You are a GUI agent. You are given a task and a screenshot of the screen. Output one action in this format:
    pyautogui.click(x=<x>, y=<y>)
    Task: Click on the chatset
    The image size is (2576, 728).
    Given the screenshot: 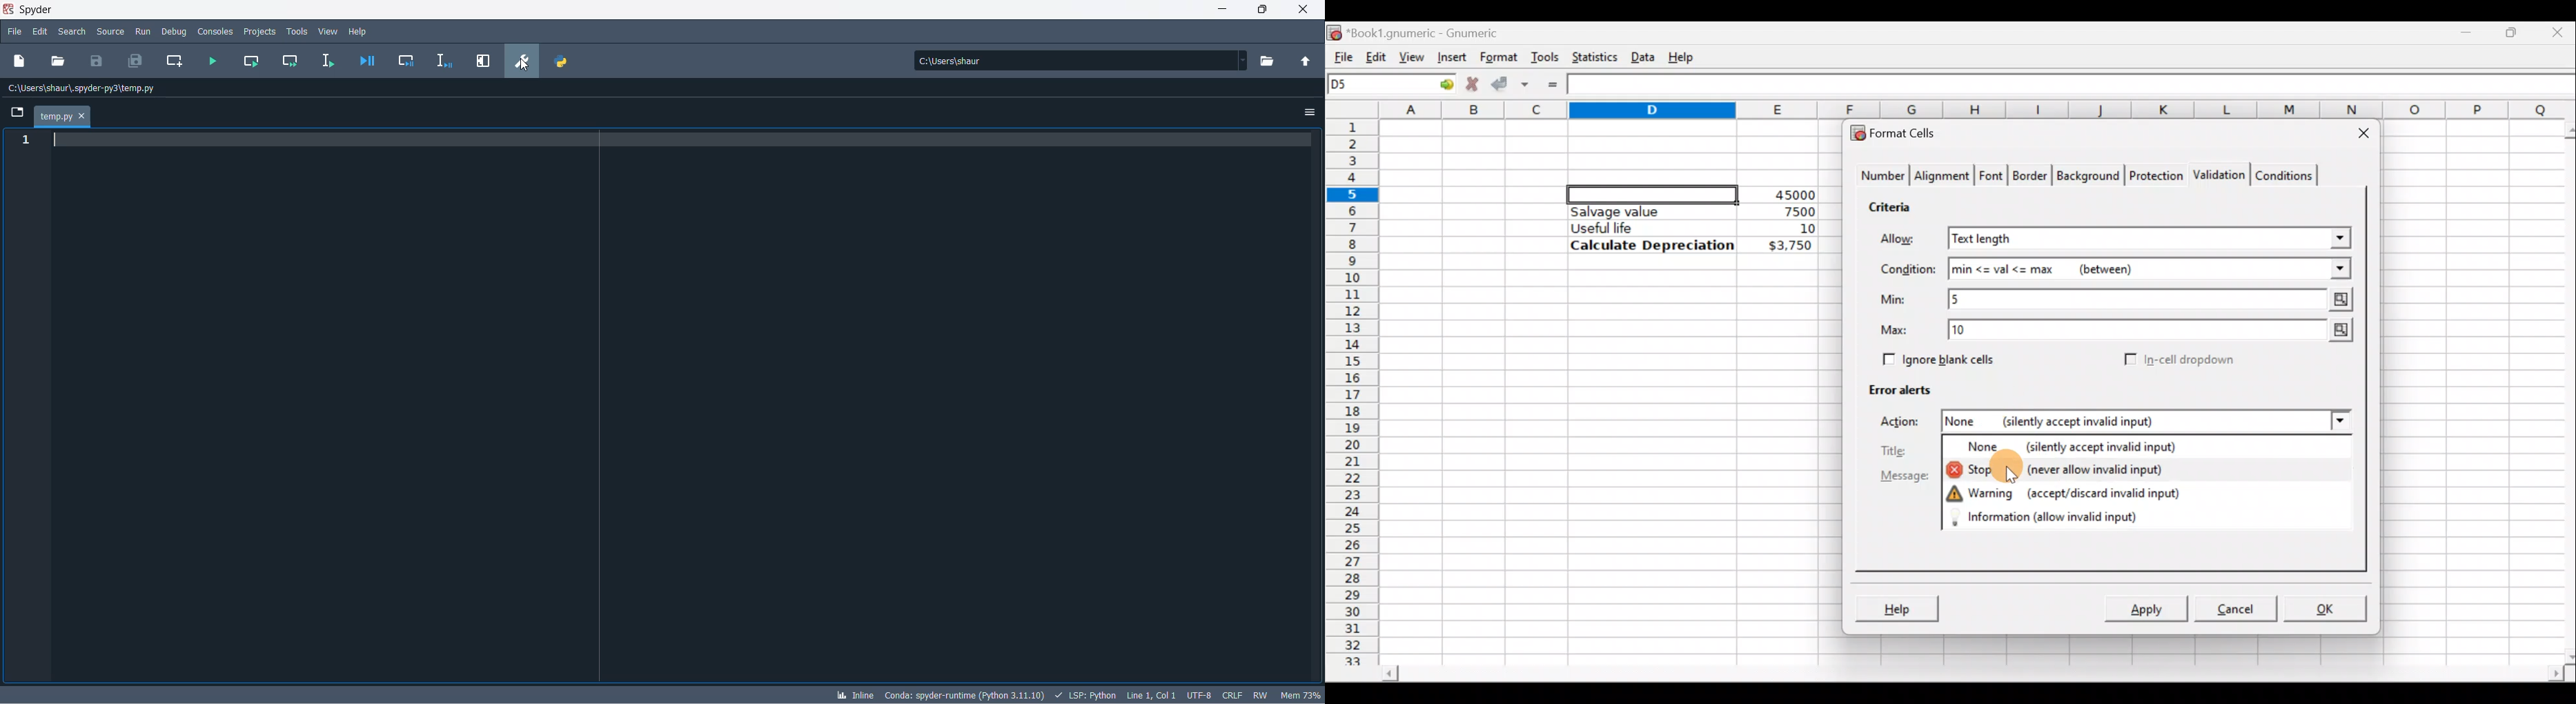 What is the action you would take?
    pyautogui.click(x=1199, y=694)
    